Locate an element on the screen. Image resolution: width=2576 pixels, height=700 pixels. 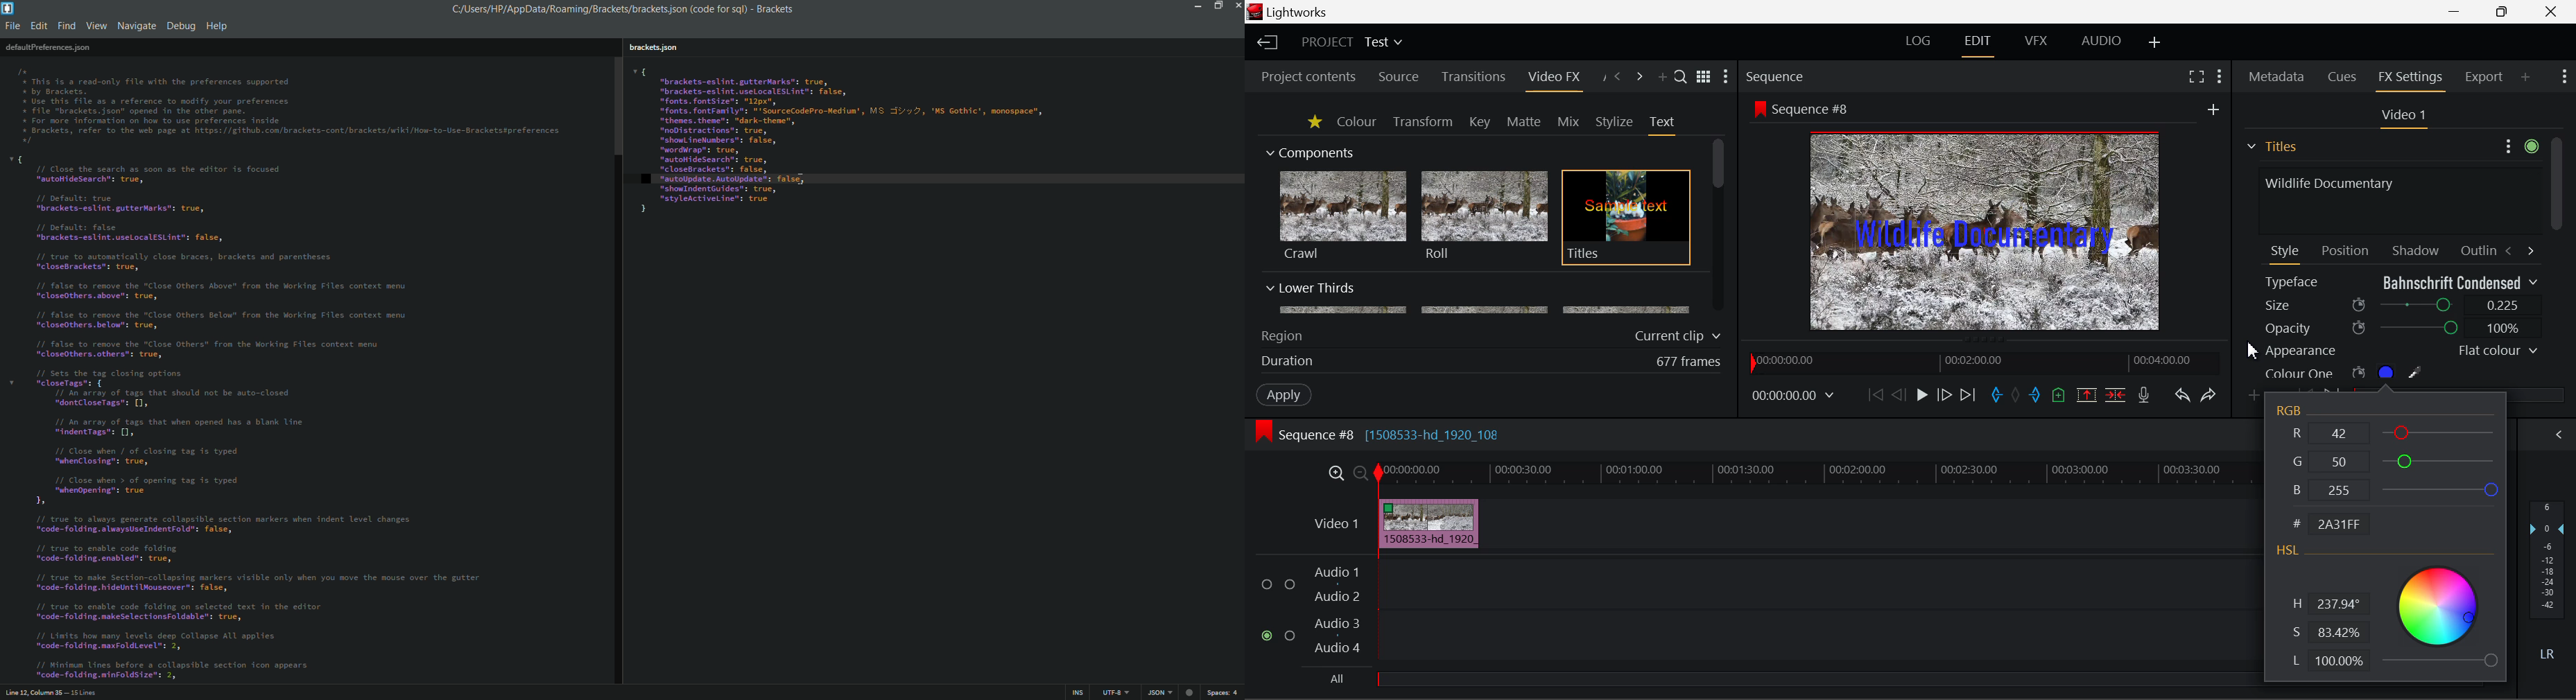
close is located at coordinates (1237, 8).